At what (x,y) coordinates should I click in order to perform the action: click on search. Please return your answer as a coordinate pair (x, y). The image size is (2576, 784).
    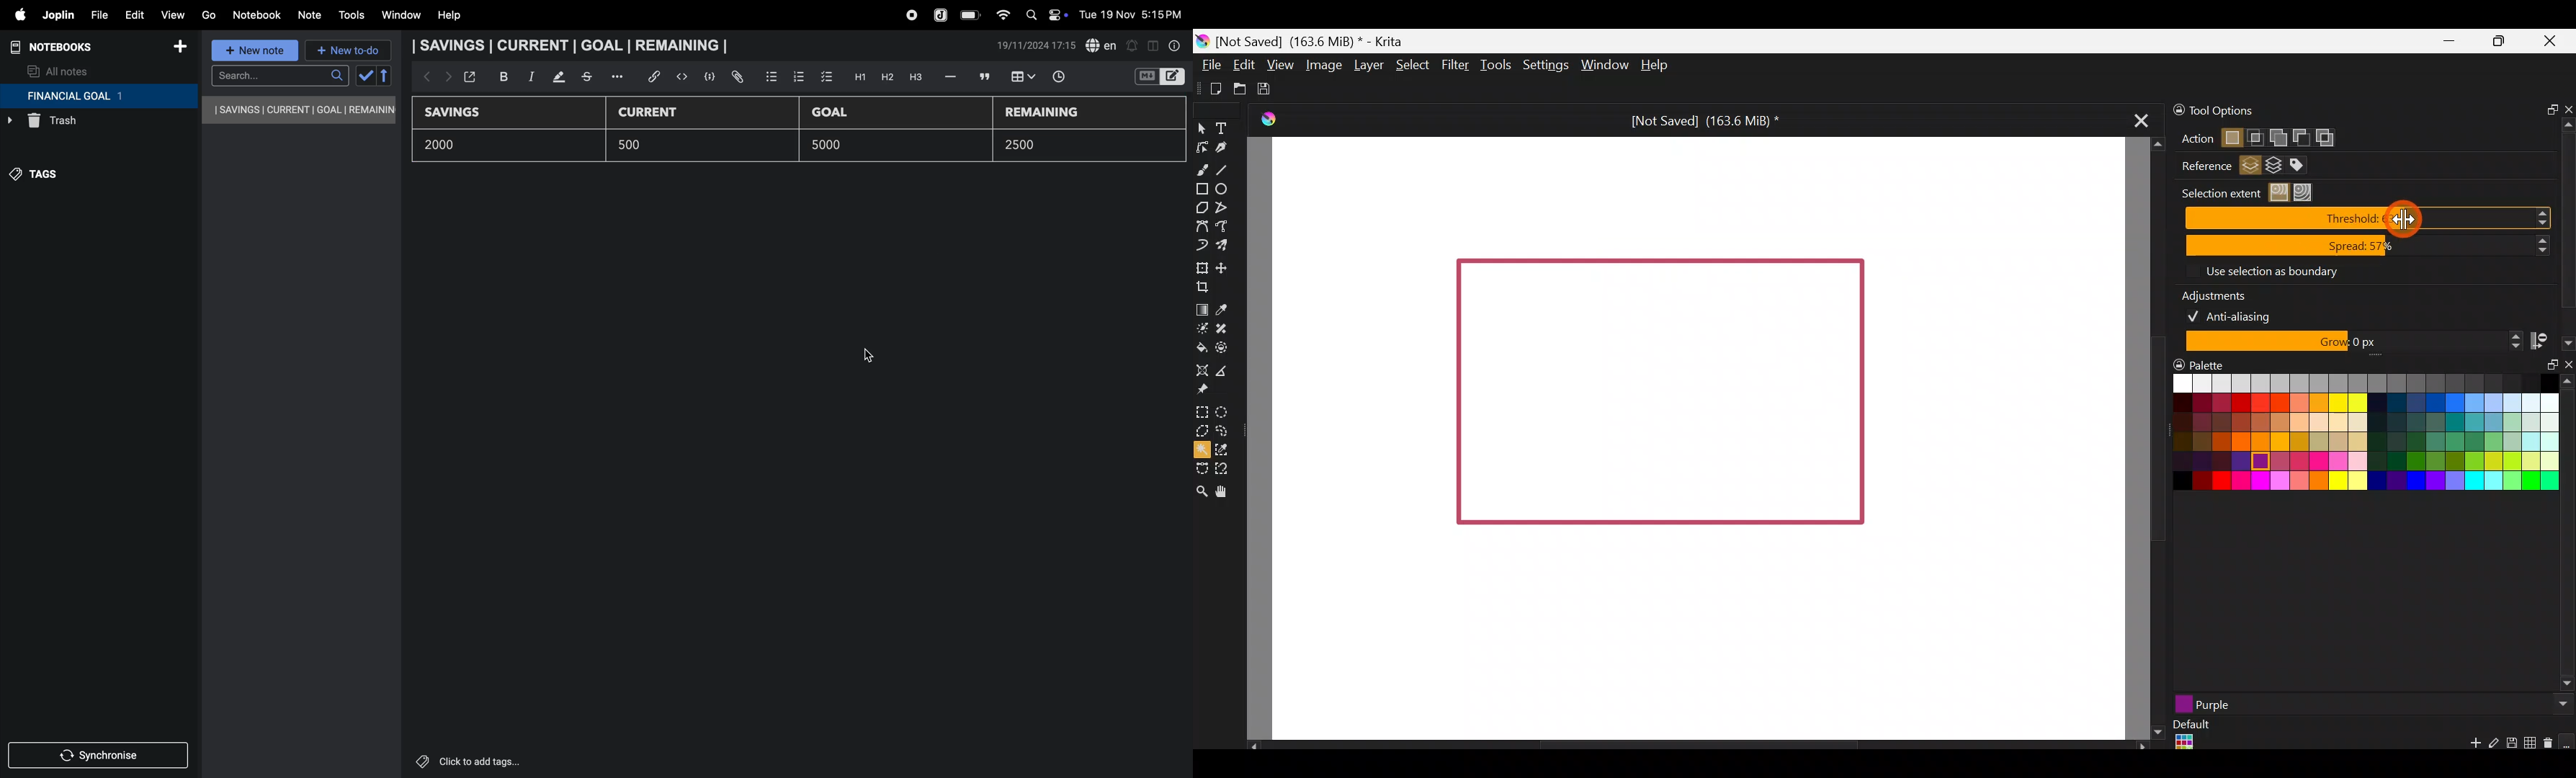
    Looking at the image, I should click on (280, 76).